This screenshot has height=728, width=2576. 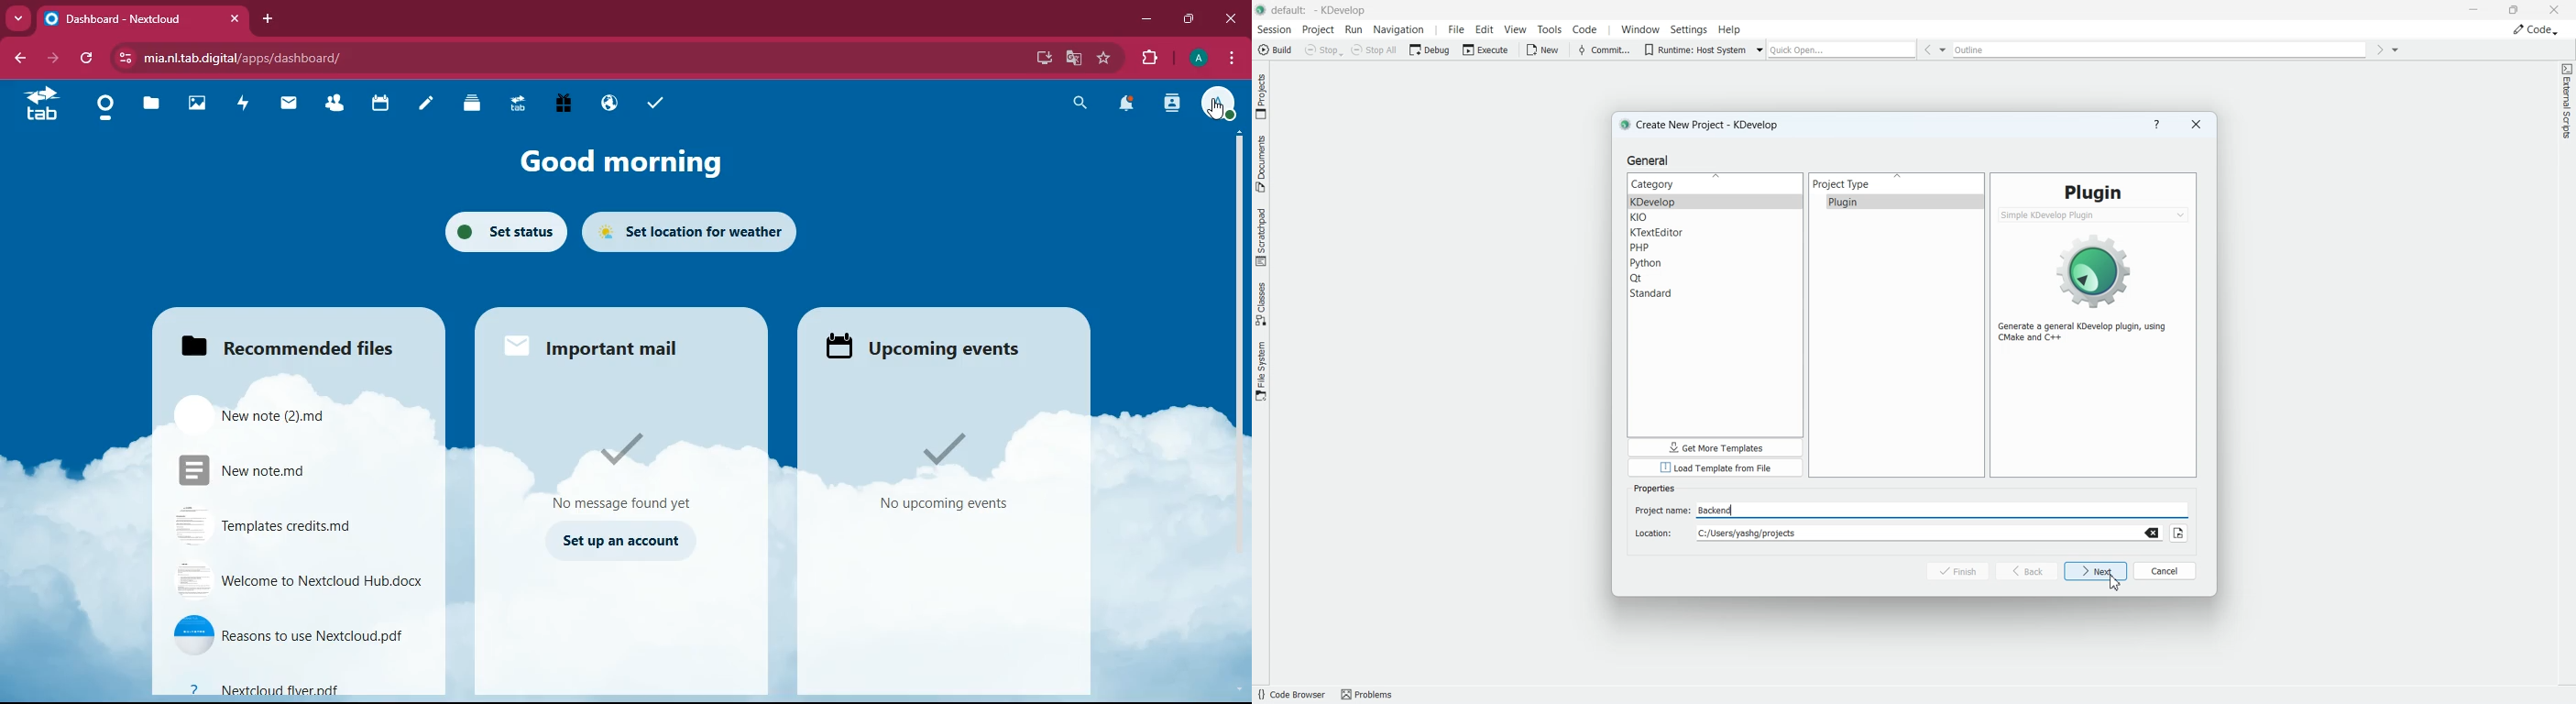 I want to click on scroll bar, so click(x=1238, y=413).